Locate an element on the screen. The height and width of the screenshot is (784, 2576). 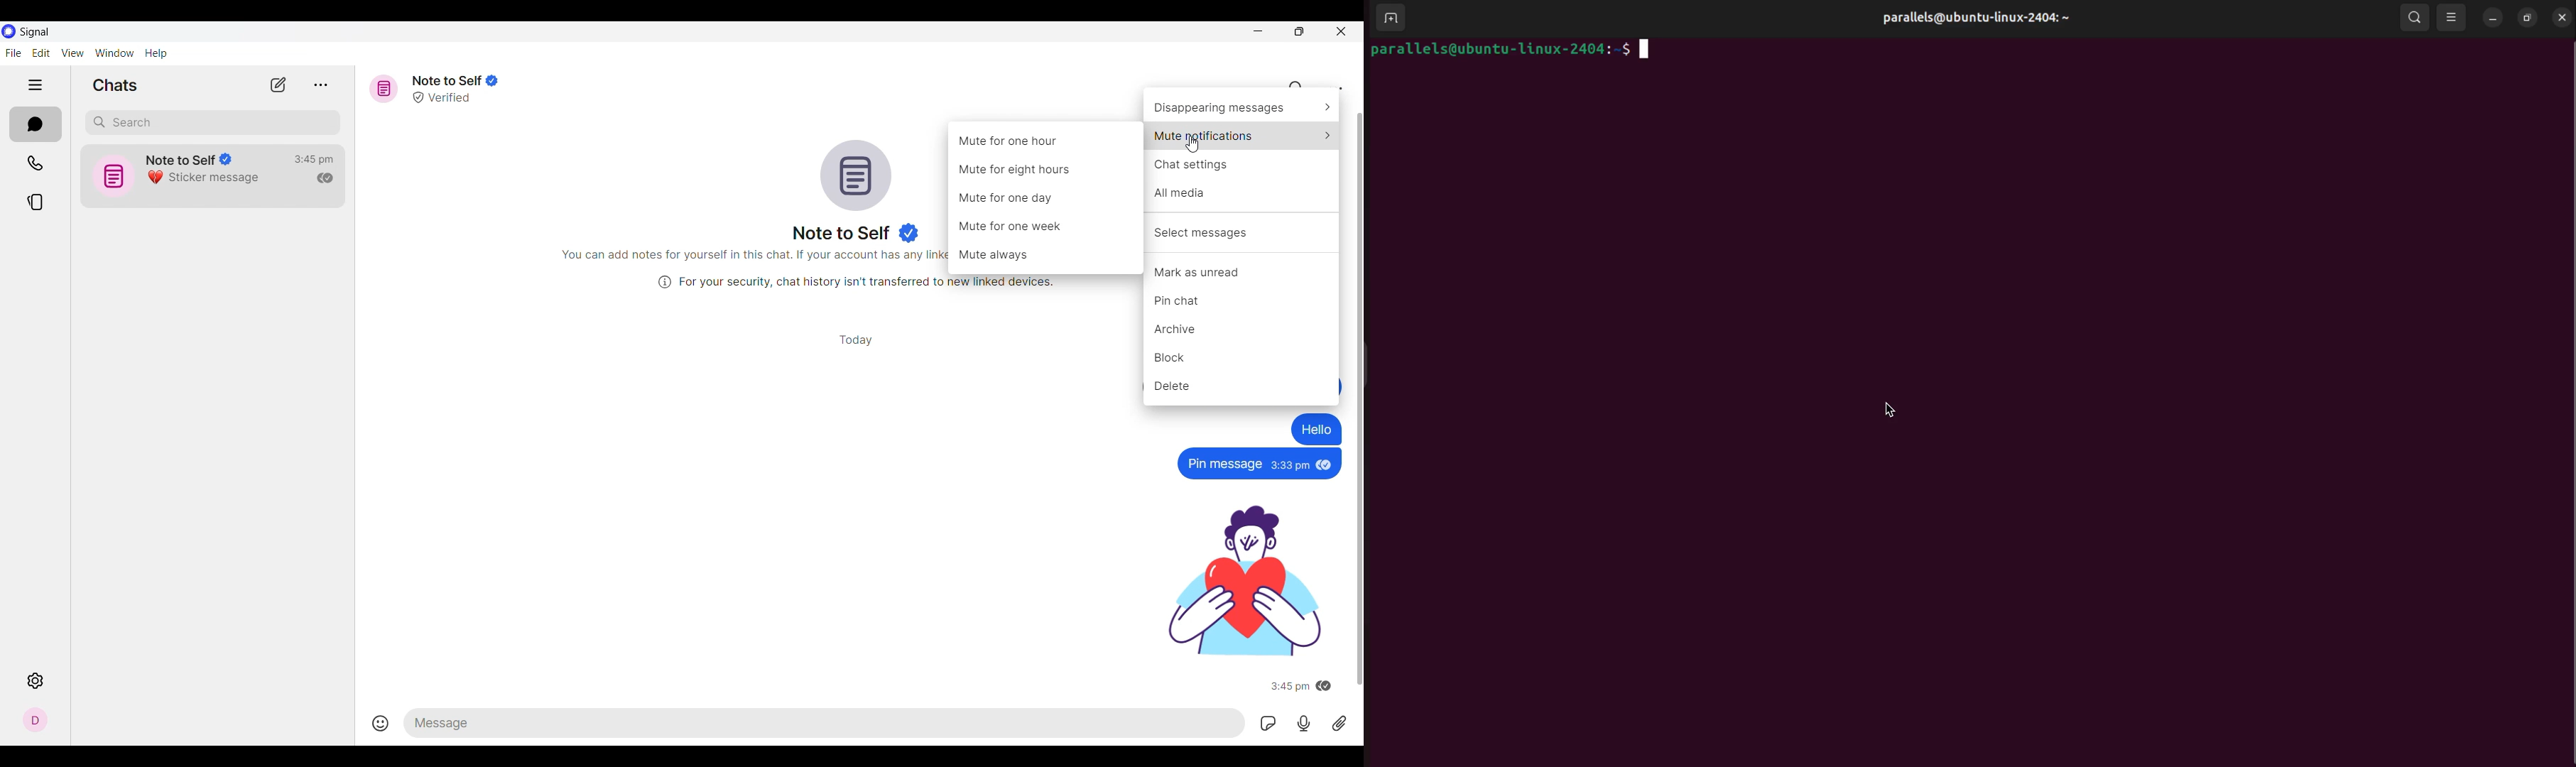
Attachment  is located at coordinates (1339, 723).